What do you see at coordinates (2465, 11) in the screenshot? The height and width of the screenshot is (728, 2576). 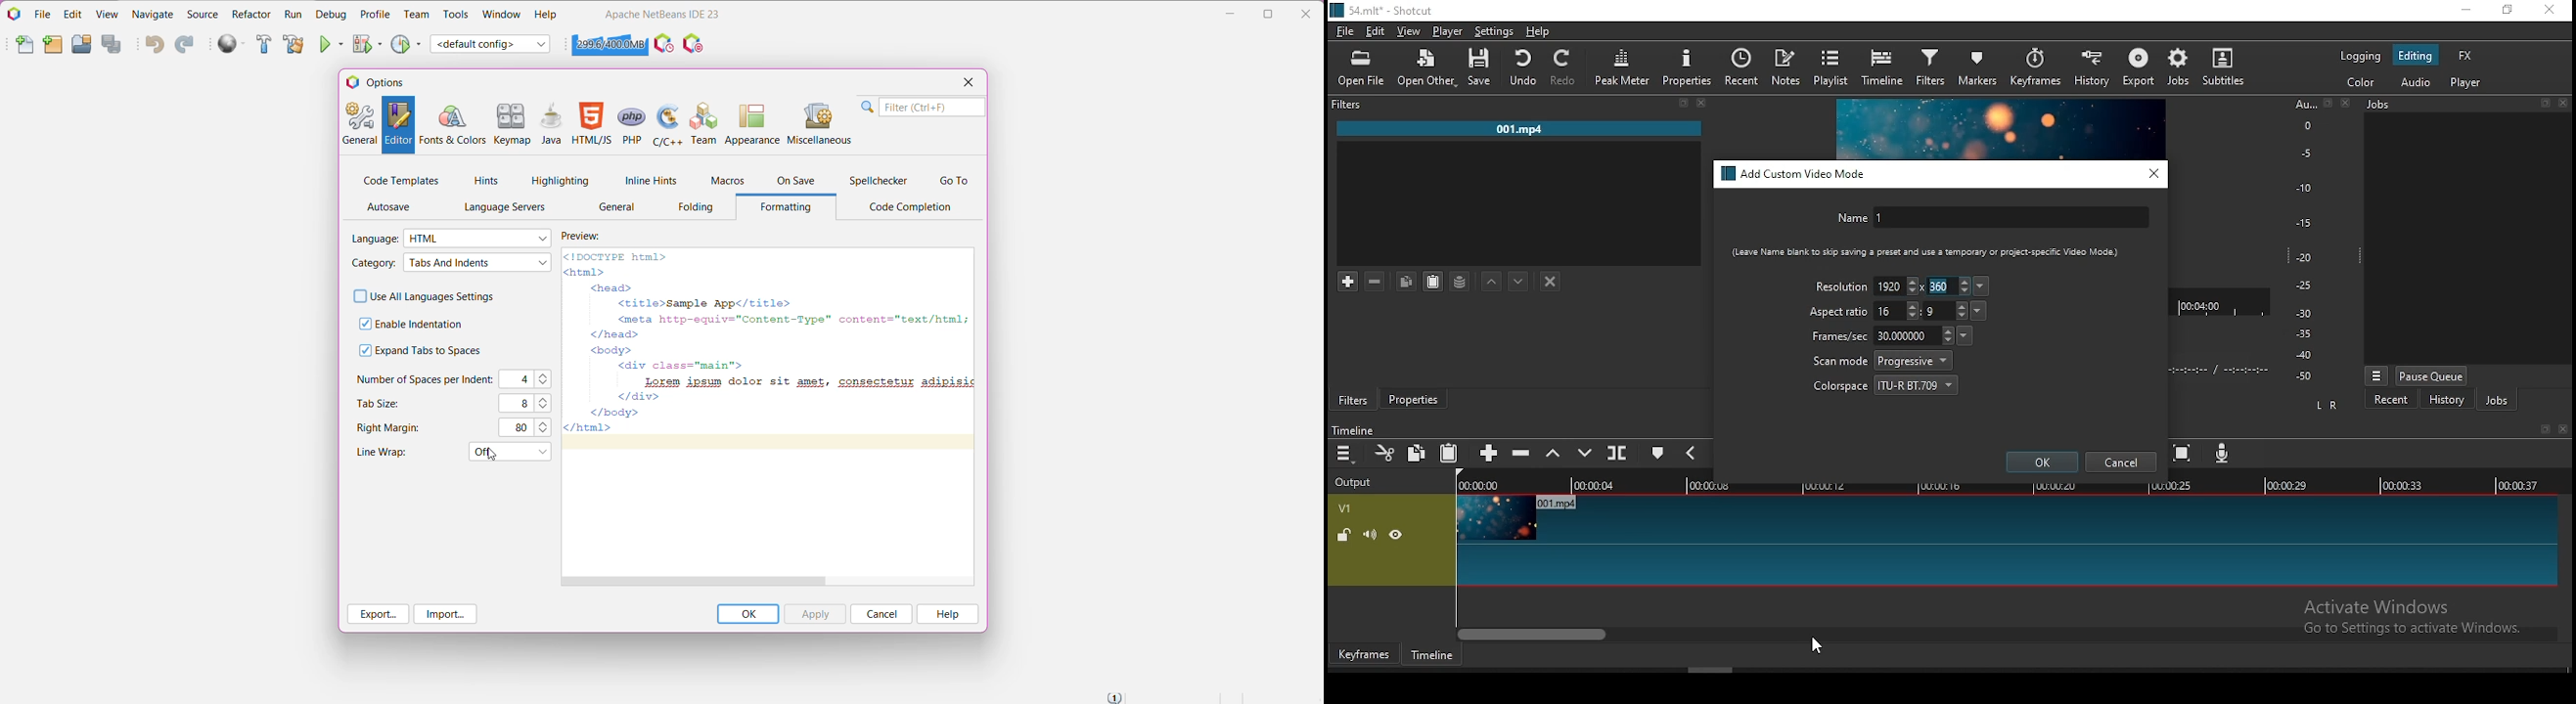 I see `minimize` at bounding box center [2465, 11].